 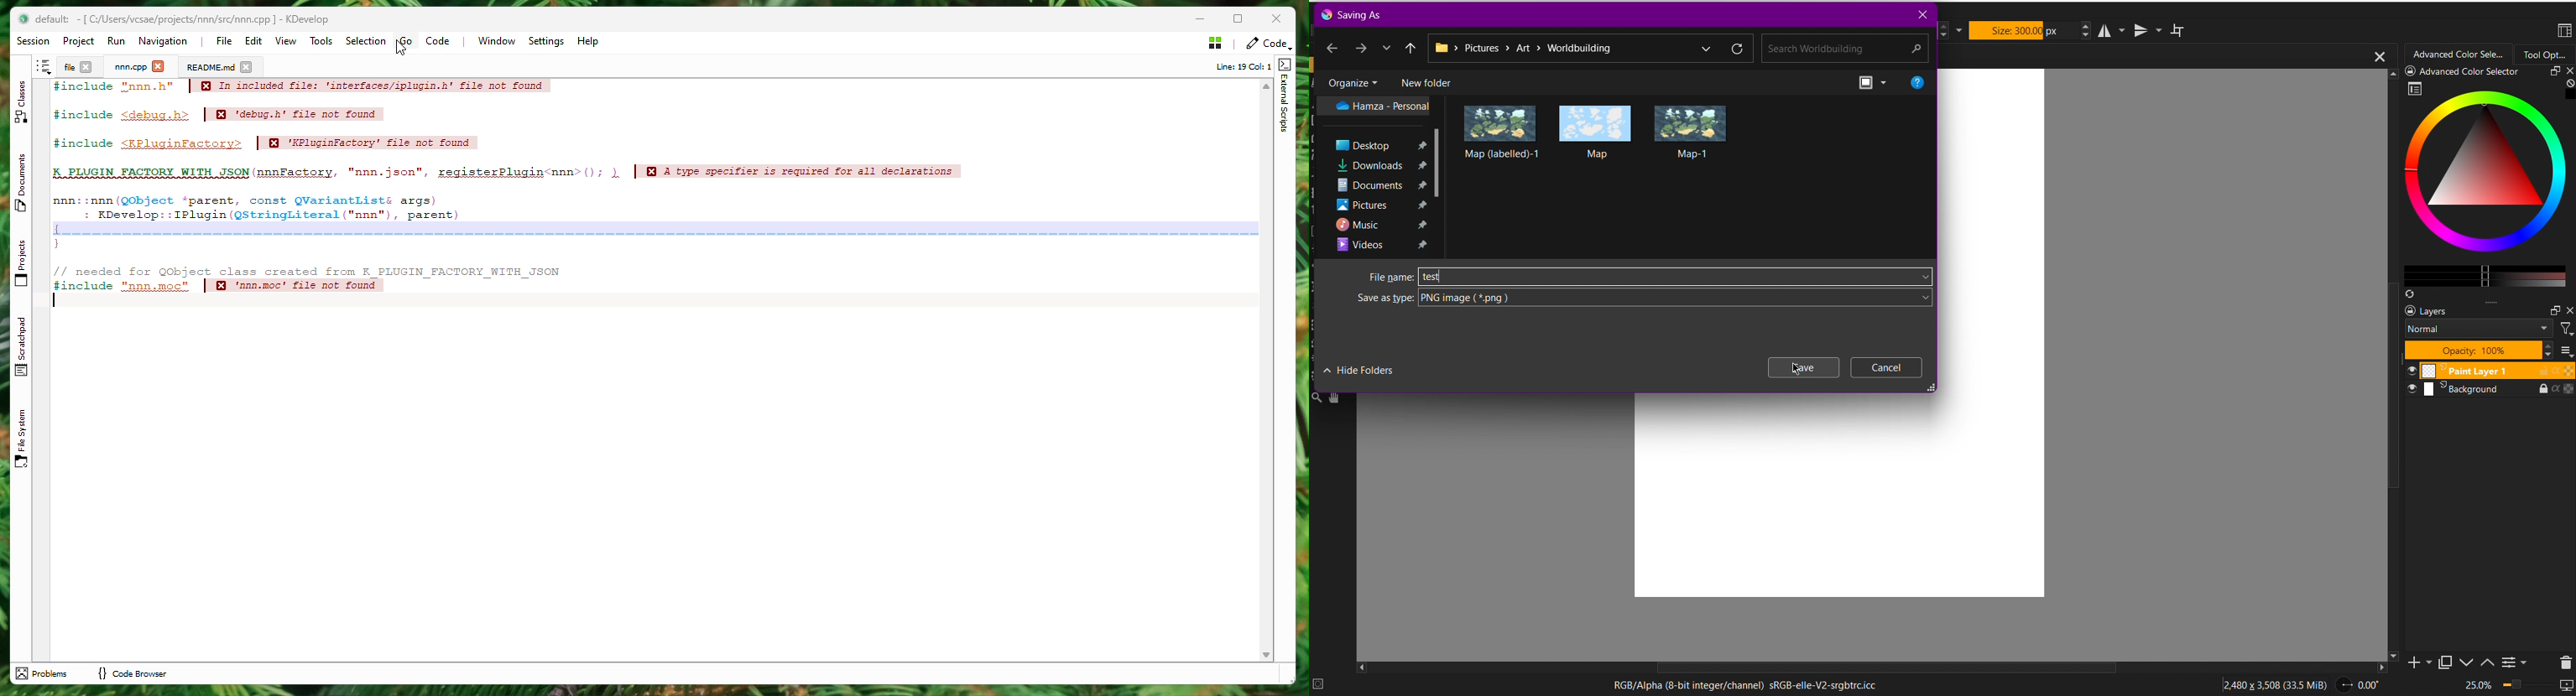 I want to click on Folders, so click(x=1384, y=175).